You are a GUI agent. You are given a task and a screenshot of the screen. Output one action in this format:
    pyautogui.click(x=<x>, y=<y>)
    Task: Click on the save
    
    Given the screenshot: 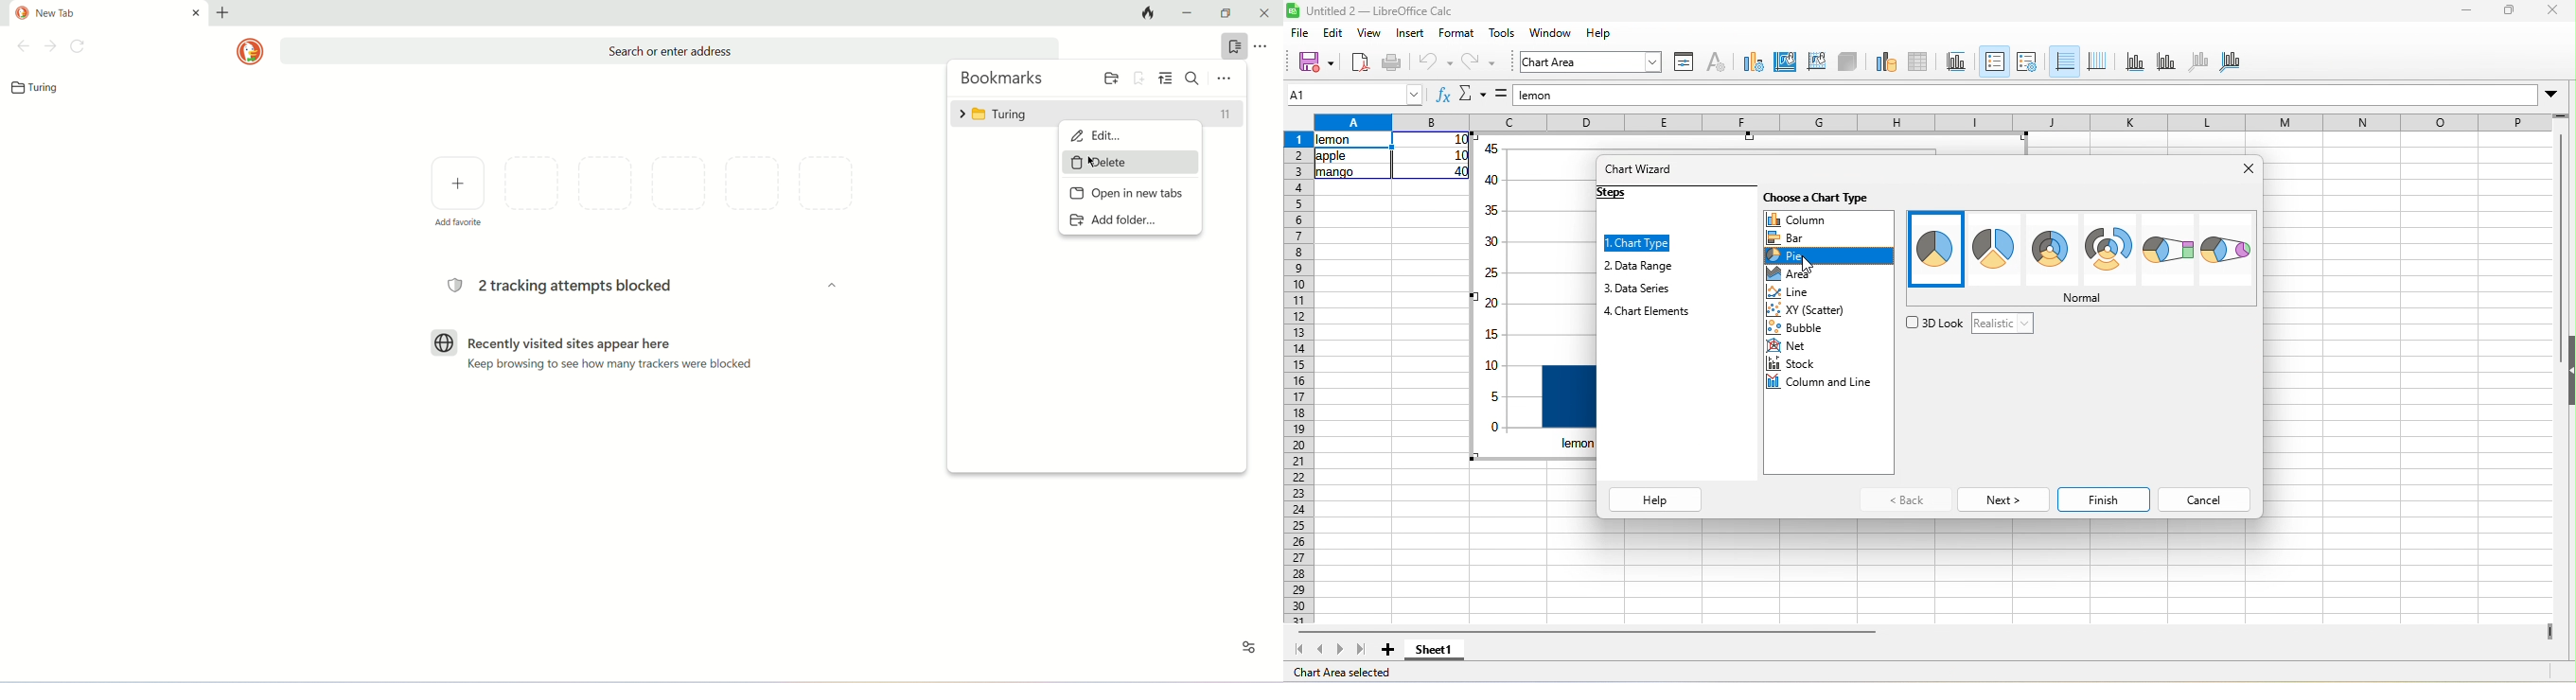 What is the action you would take?
    pyautogui.click(x=1316, y=61)
    